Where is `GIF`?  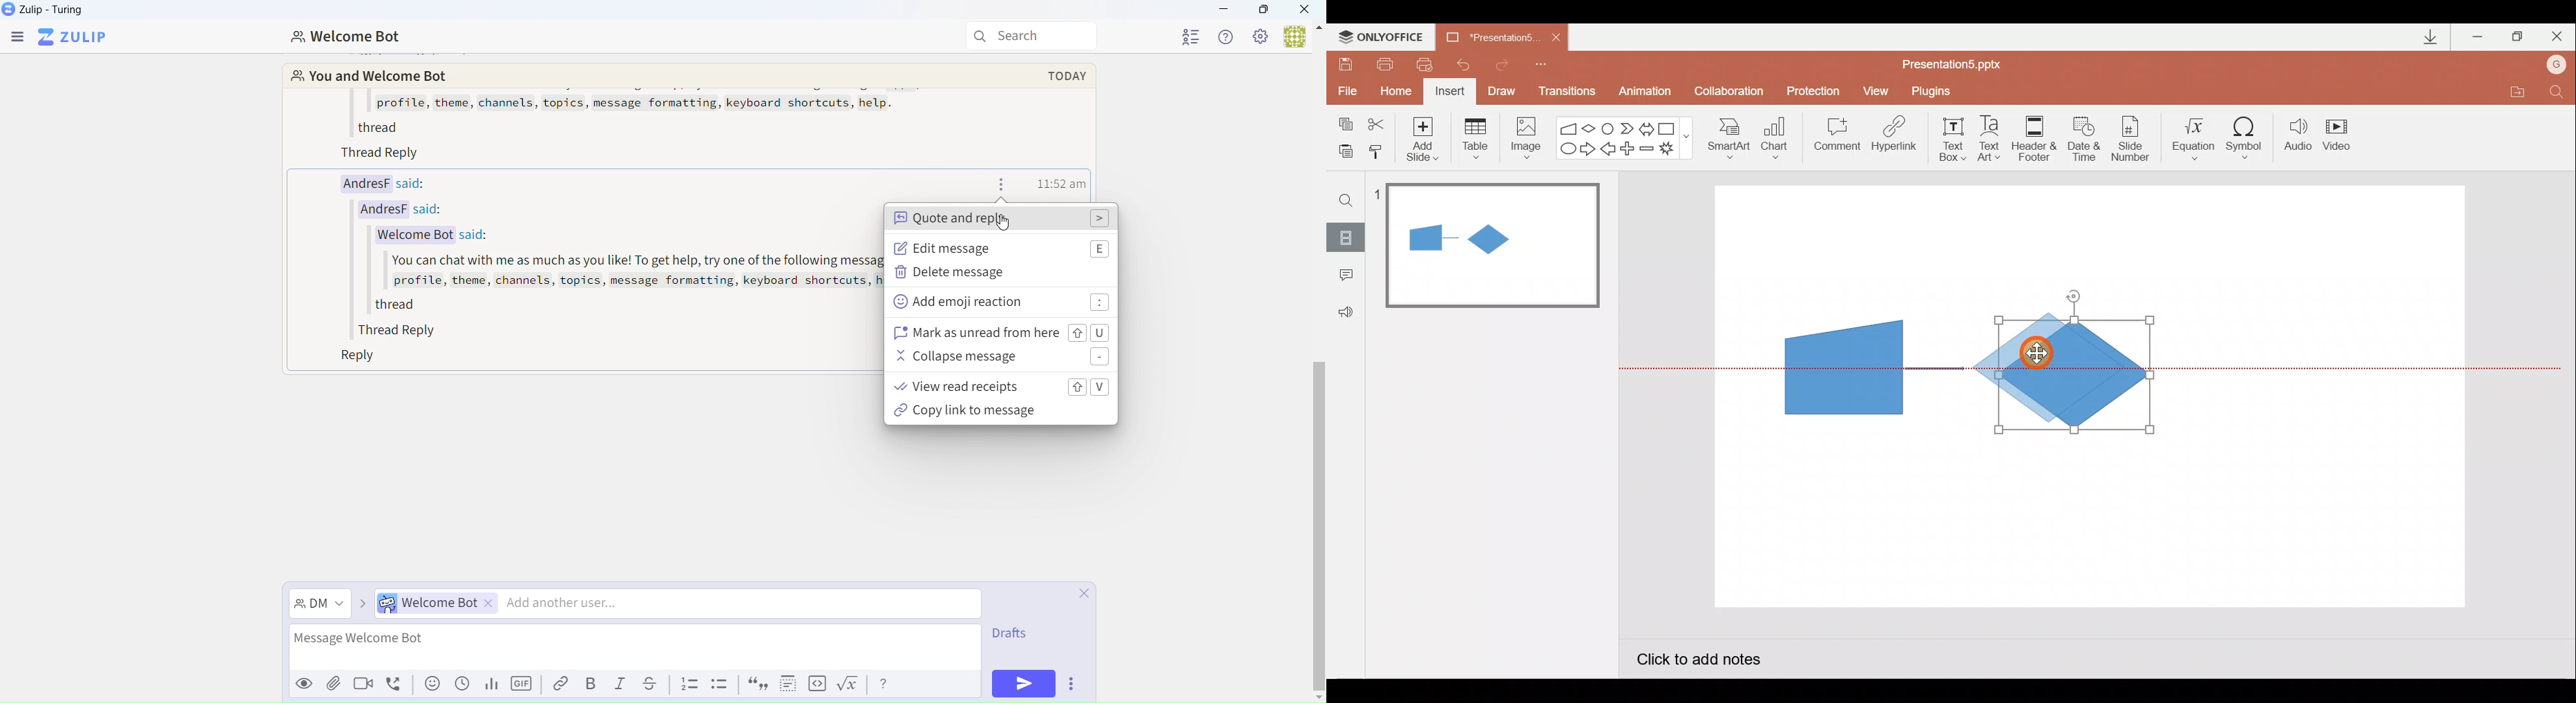
GIF is located at coordinates (521, 684).